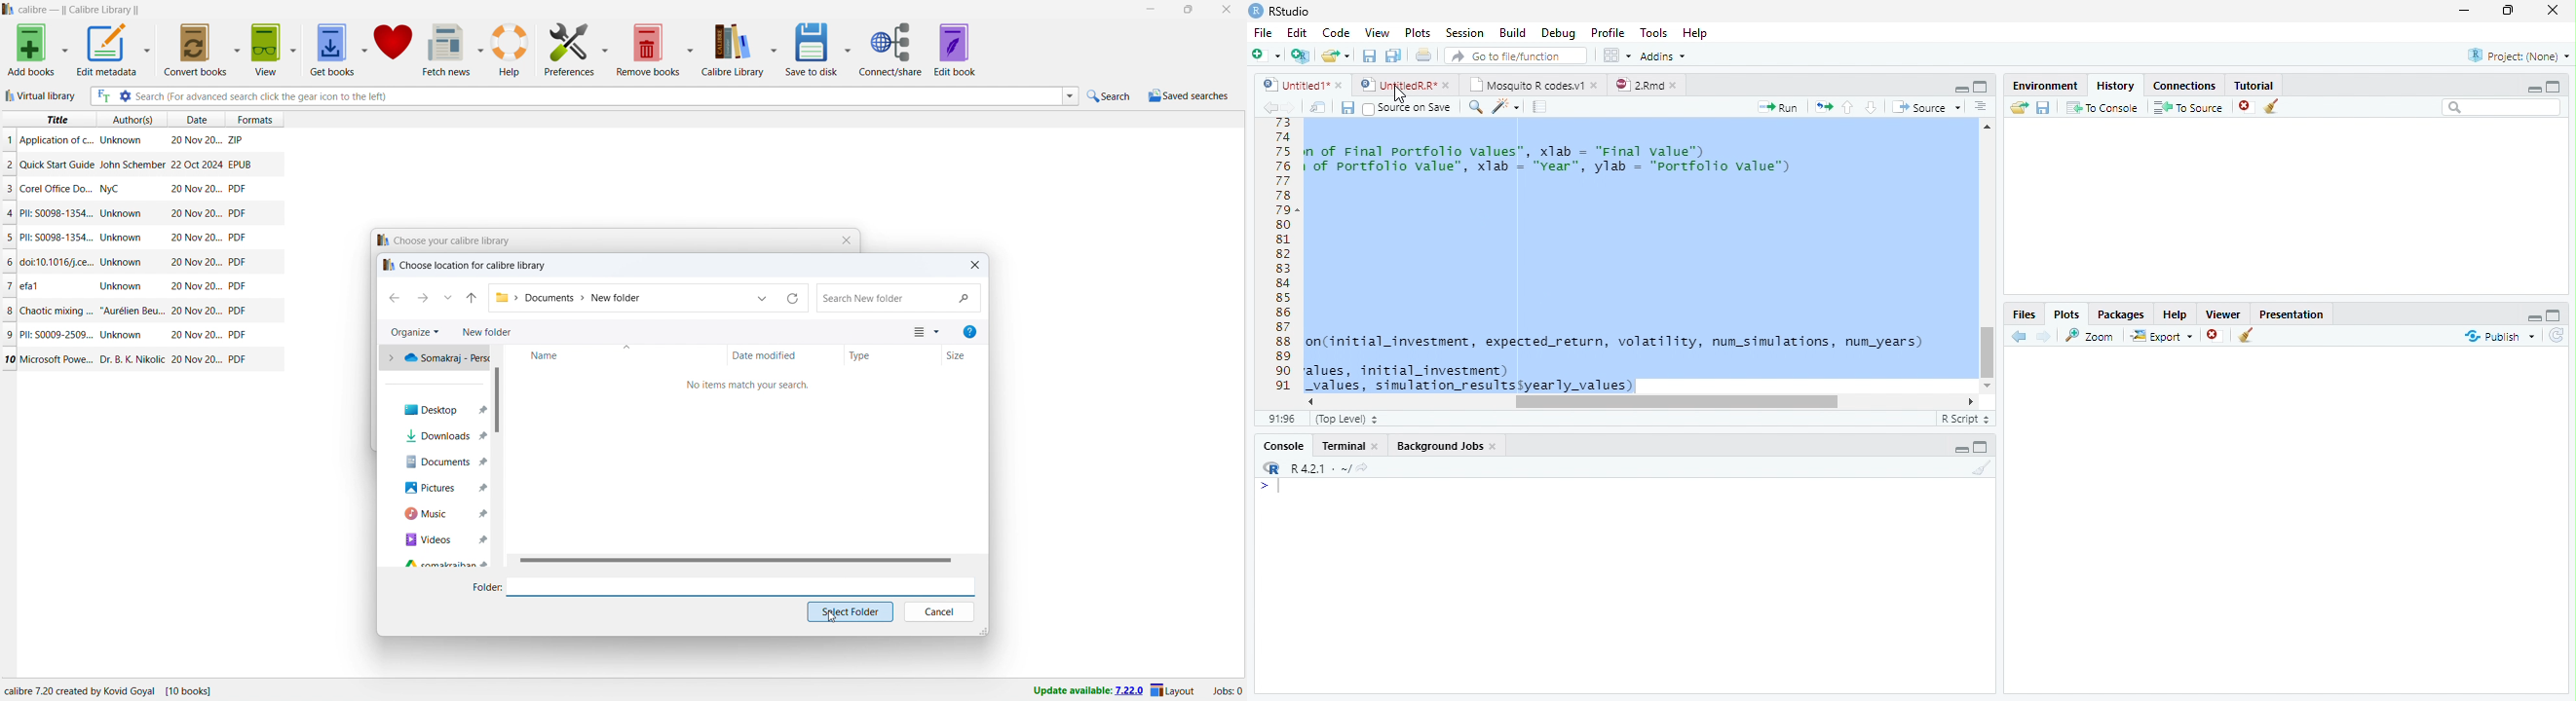 The width and height of the screenshot is (2576, 728). I want to click on Show document outline, so click(1981, 108).